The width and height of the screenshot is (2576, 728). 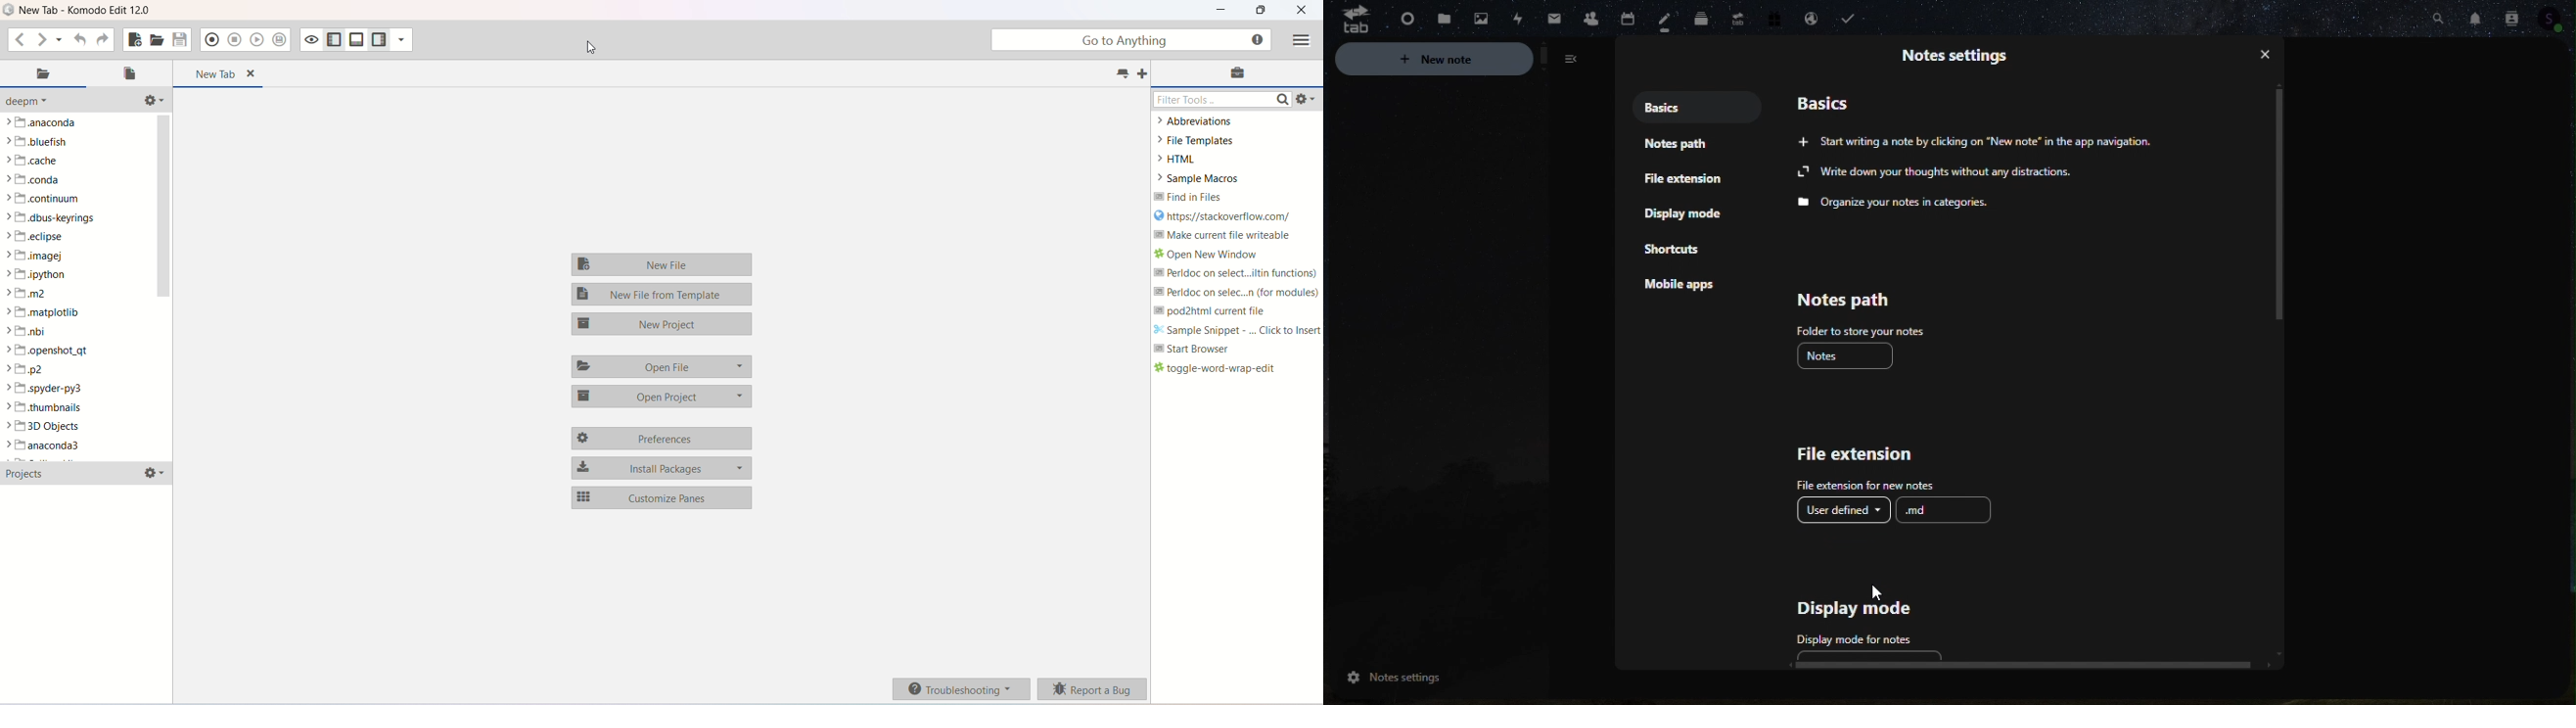 What do you see at coordinates (1627, 14) in the screenshot?
I see `calendar` at bounding box center [1627, 14].